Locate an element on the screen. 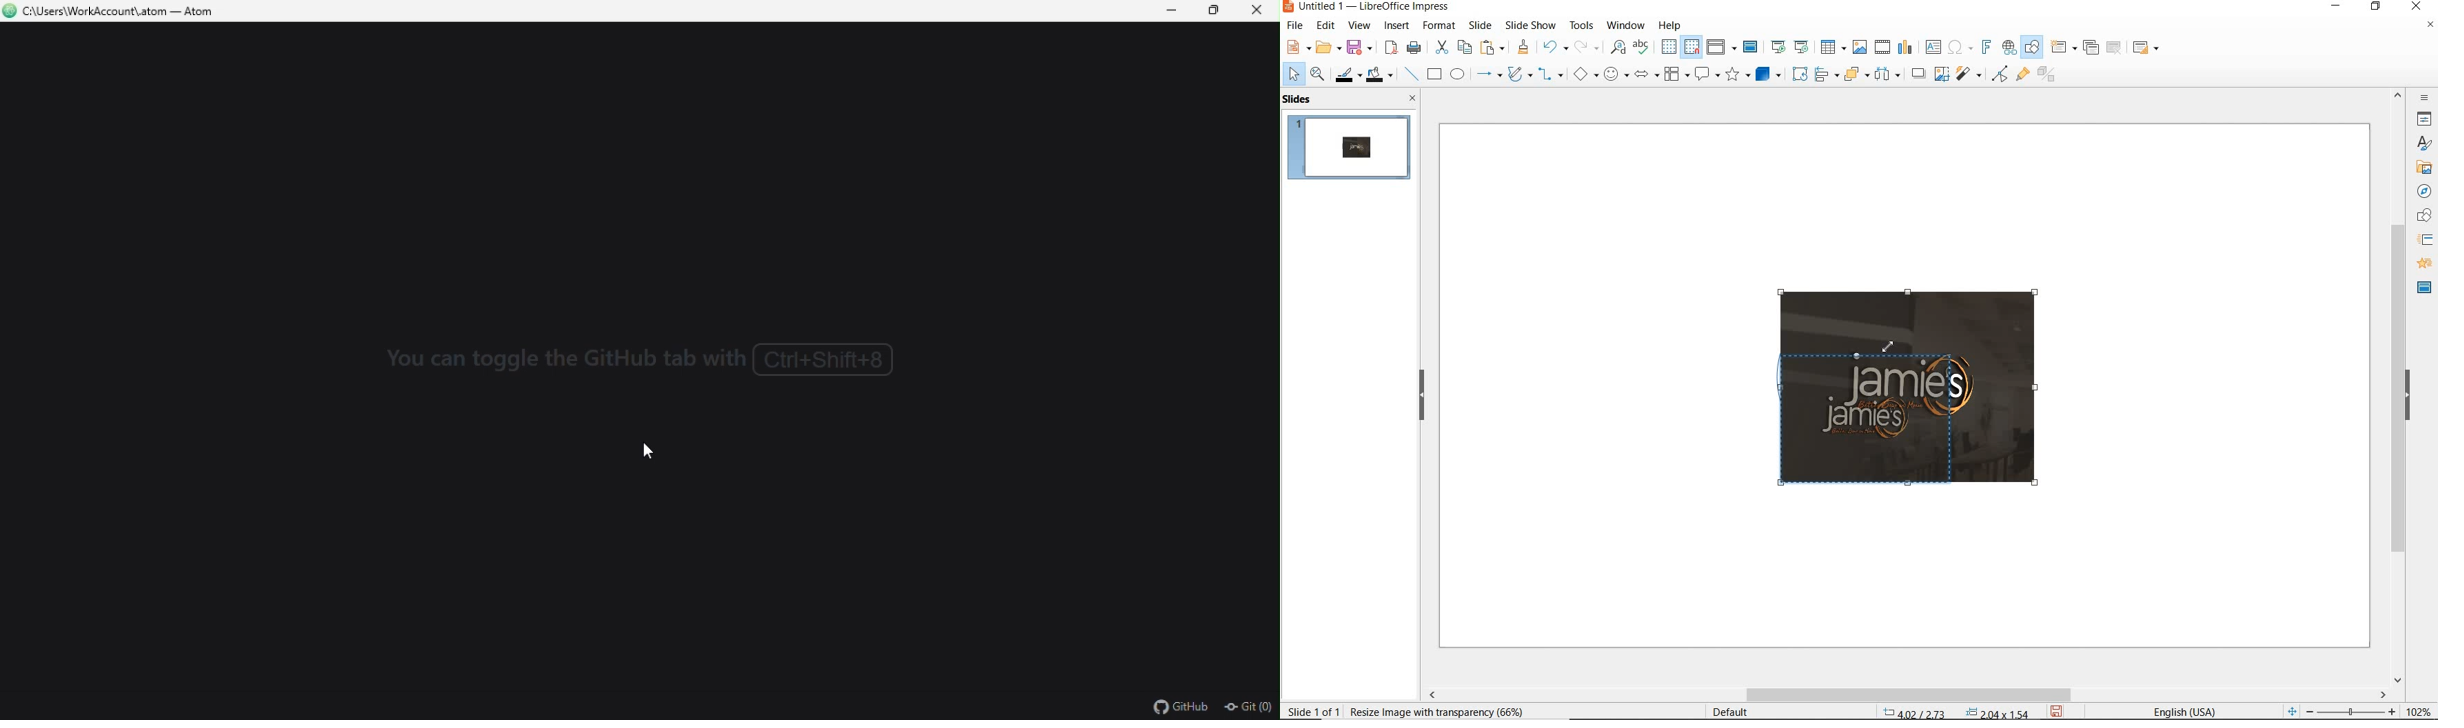 This screenshot has height=728, width=2464. minimize is located at coordinates (2338, 8).